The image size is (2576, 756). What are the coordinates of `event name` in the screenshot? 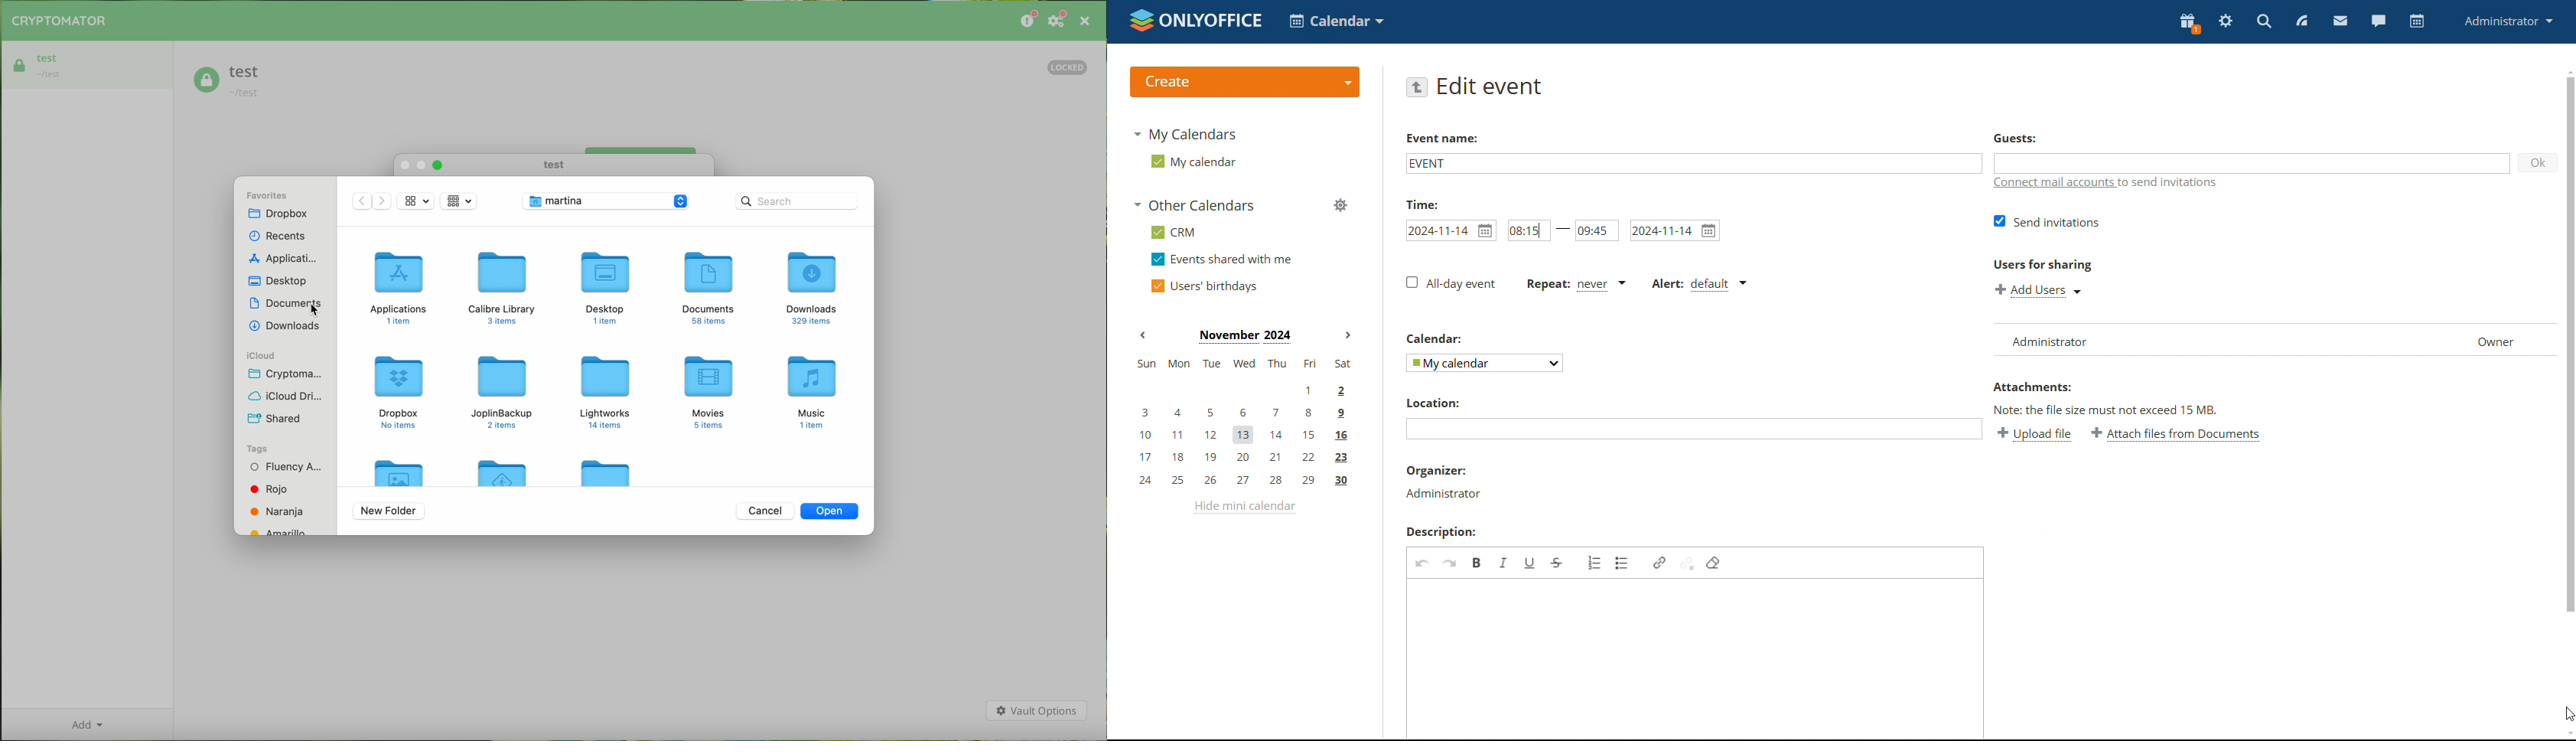 It's located at (1441, 138).